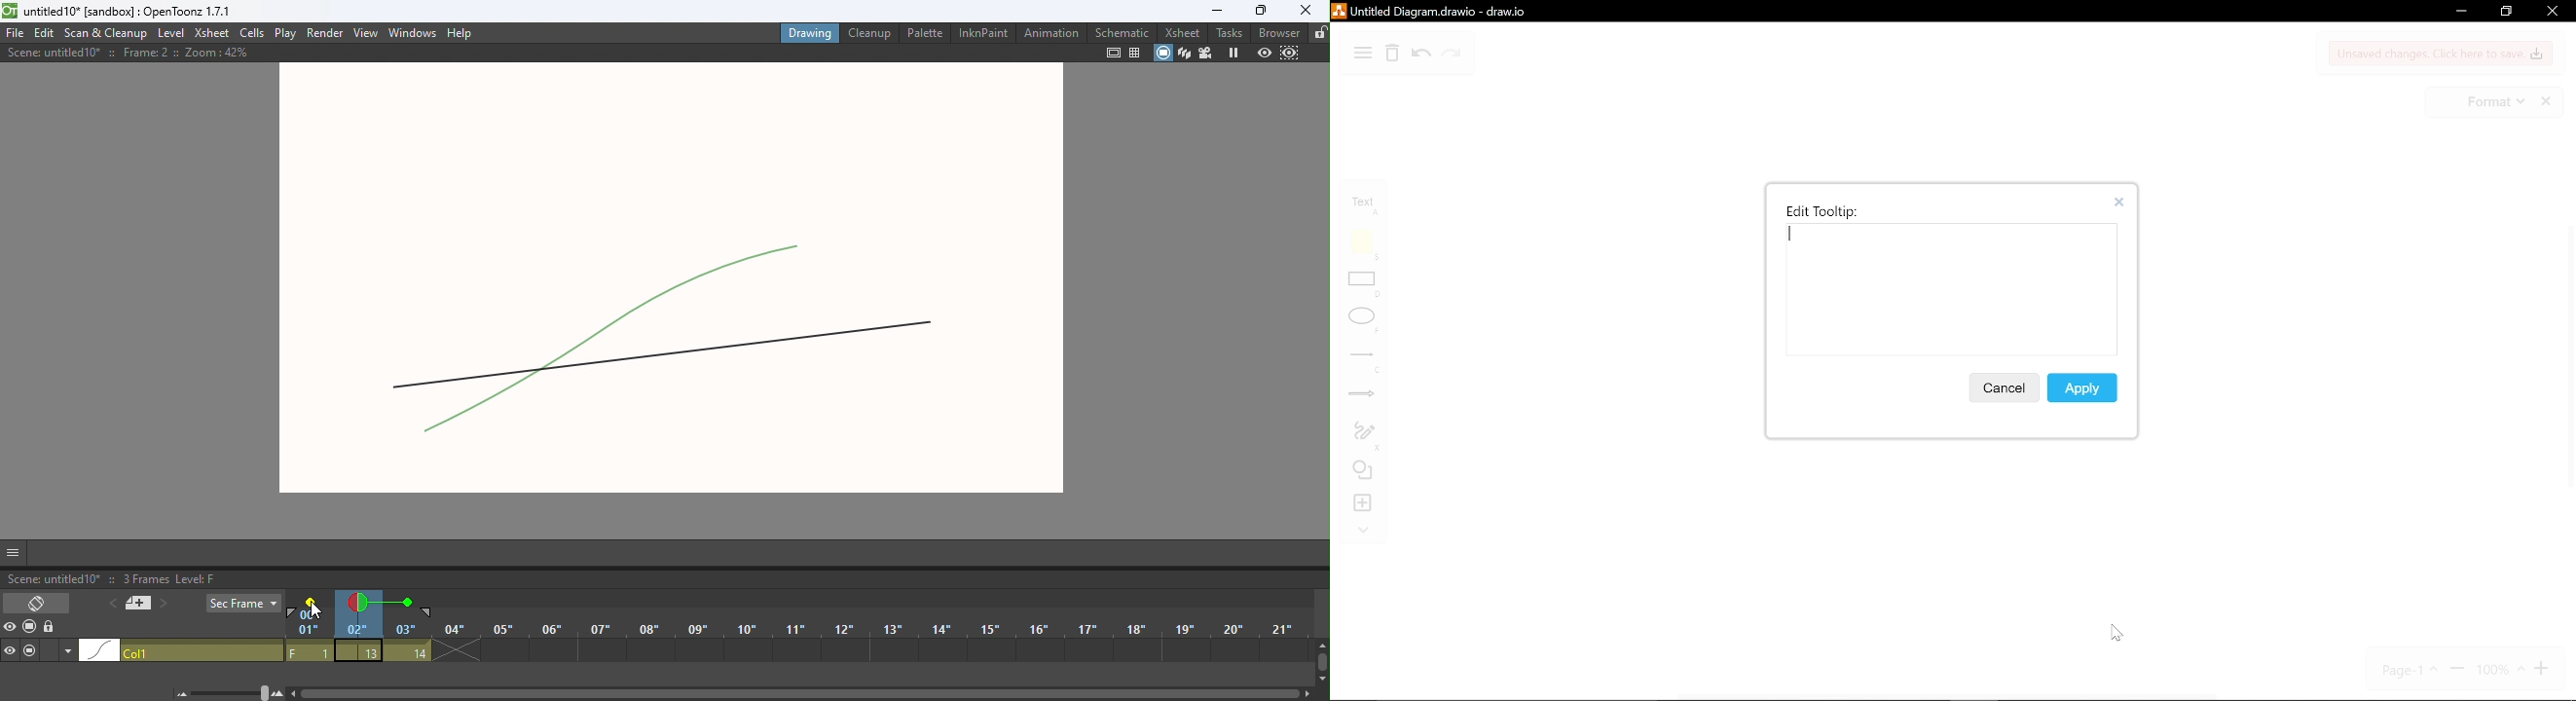 The height and width of the screenshot is (728, 2576). What do you see at coordinates (2459, 13) in the screenshot?
I see `minimize` at bounding box center [2459, 13].